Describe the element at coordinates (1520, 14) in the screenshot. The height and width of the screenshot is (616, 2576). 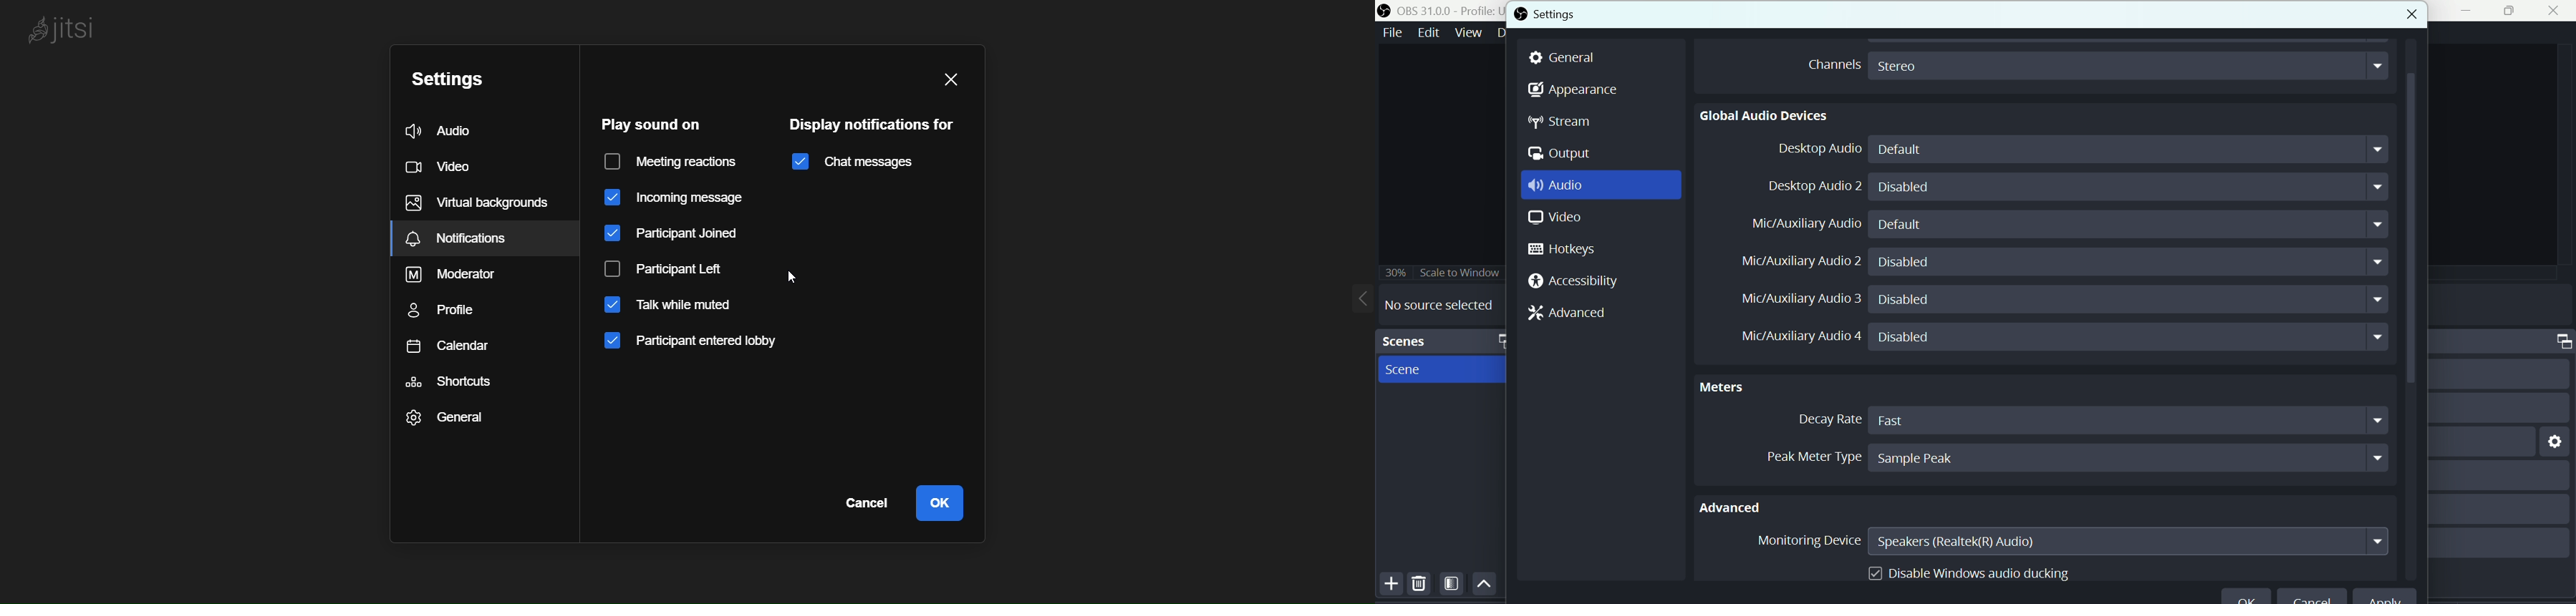
I see `OBS logo` at that location.